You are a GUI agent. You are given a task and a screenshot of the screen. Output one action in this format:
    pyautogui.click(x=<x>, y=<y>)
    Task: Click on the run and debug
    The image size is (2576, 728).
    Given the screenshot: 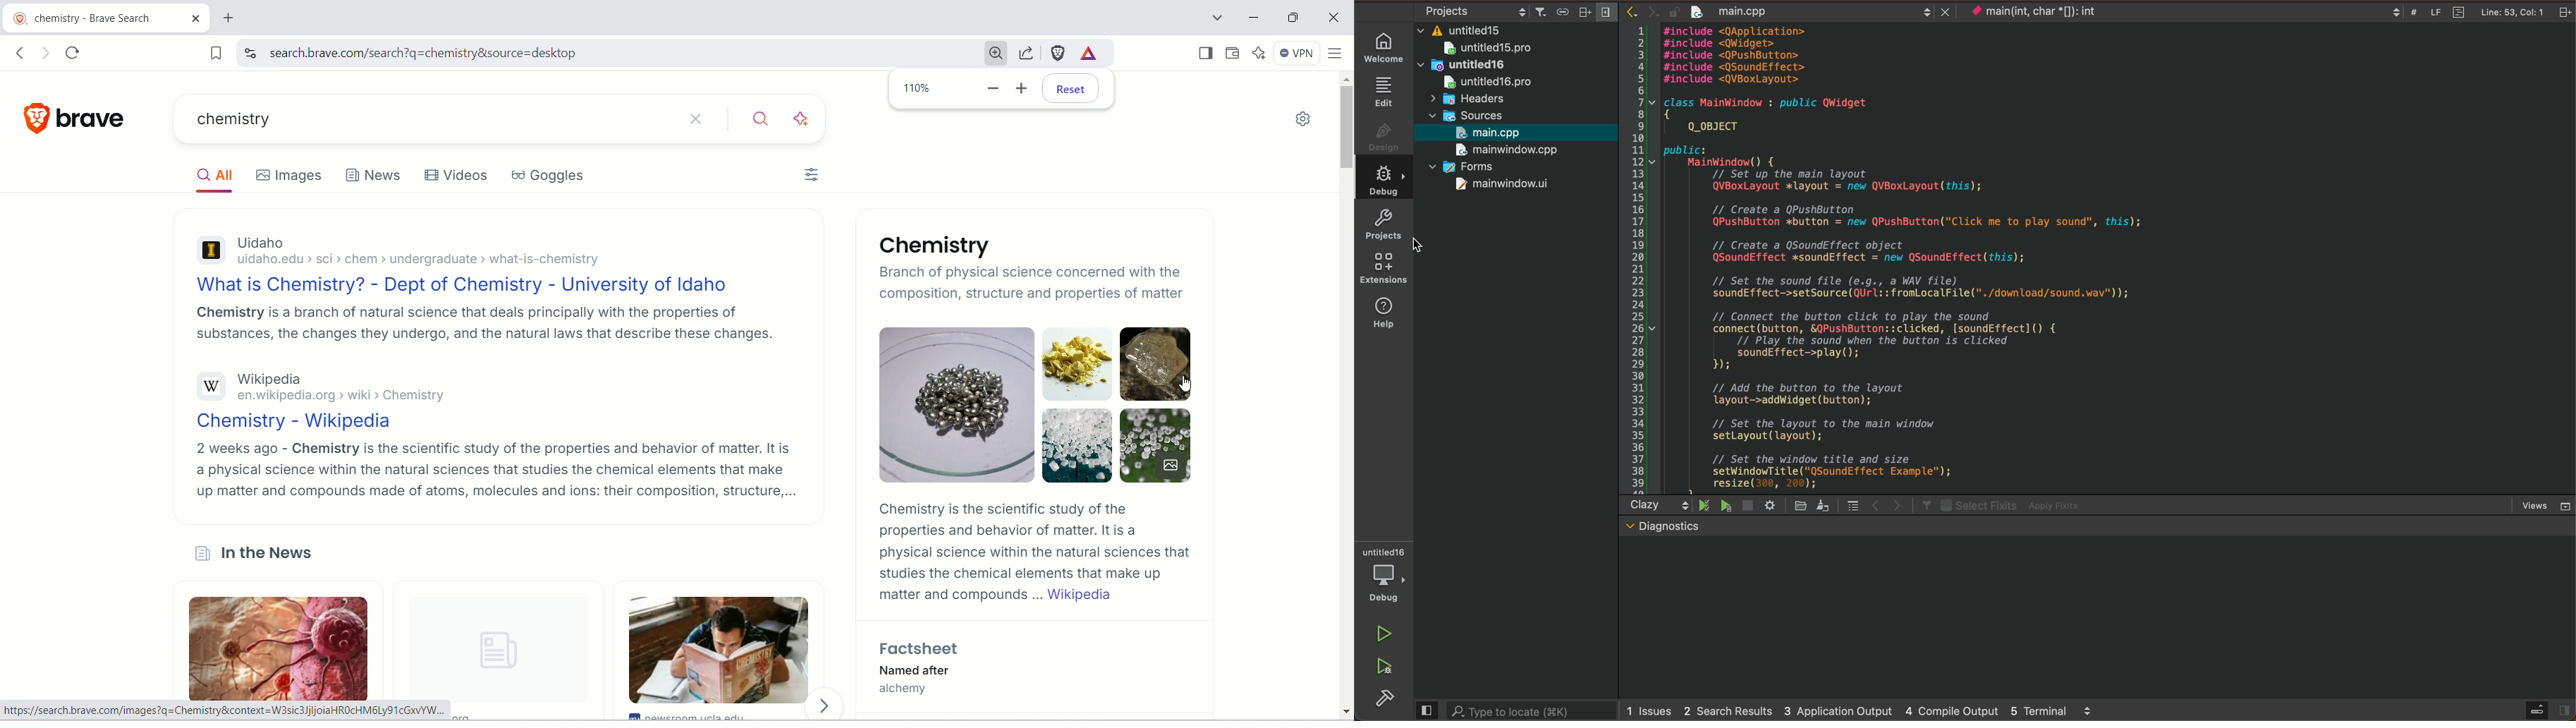 What is the action you would take?
    pyautogui.click(x=1383, y=668)
    